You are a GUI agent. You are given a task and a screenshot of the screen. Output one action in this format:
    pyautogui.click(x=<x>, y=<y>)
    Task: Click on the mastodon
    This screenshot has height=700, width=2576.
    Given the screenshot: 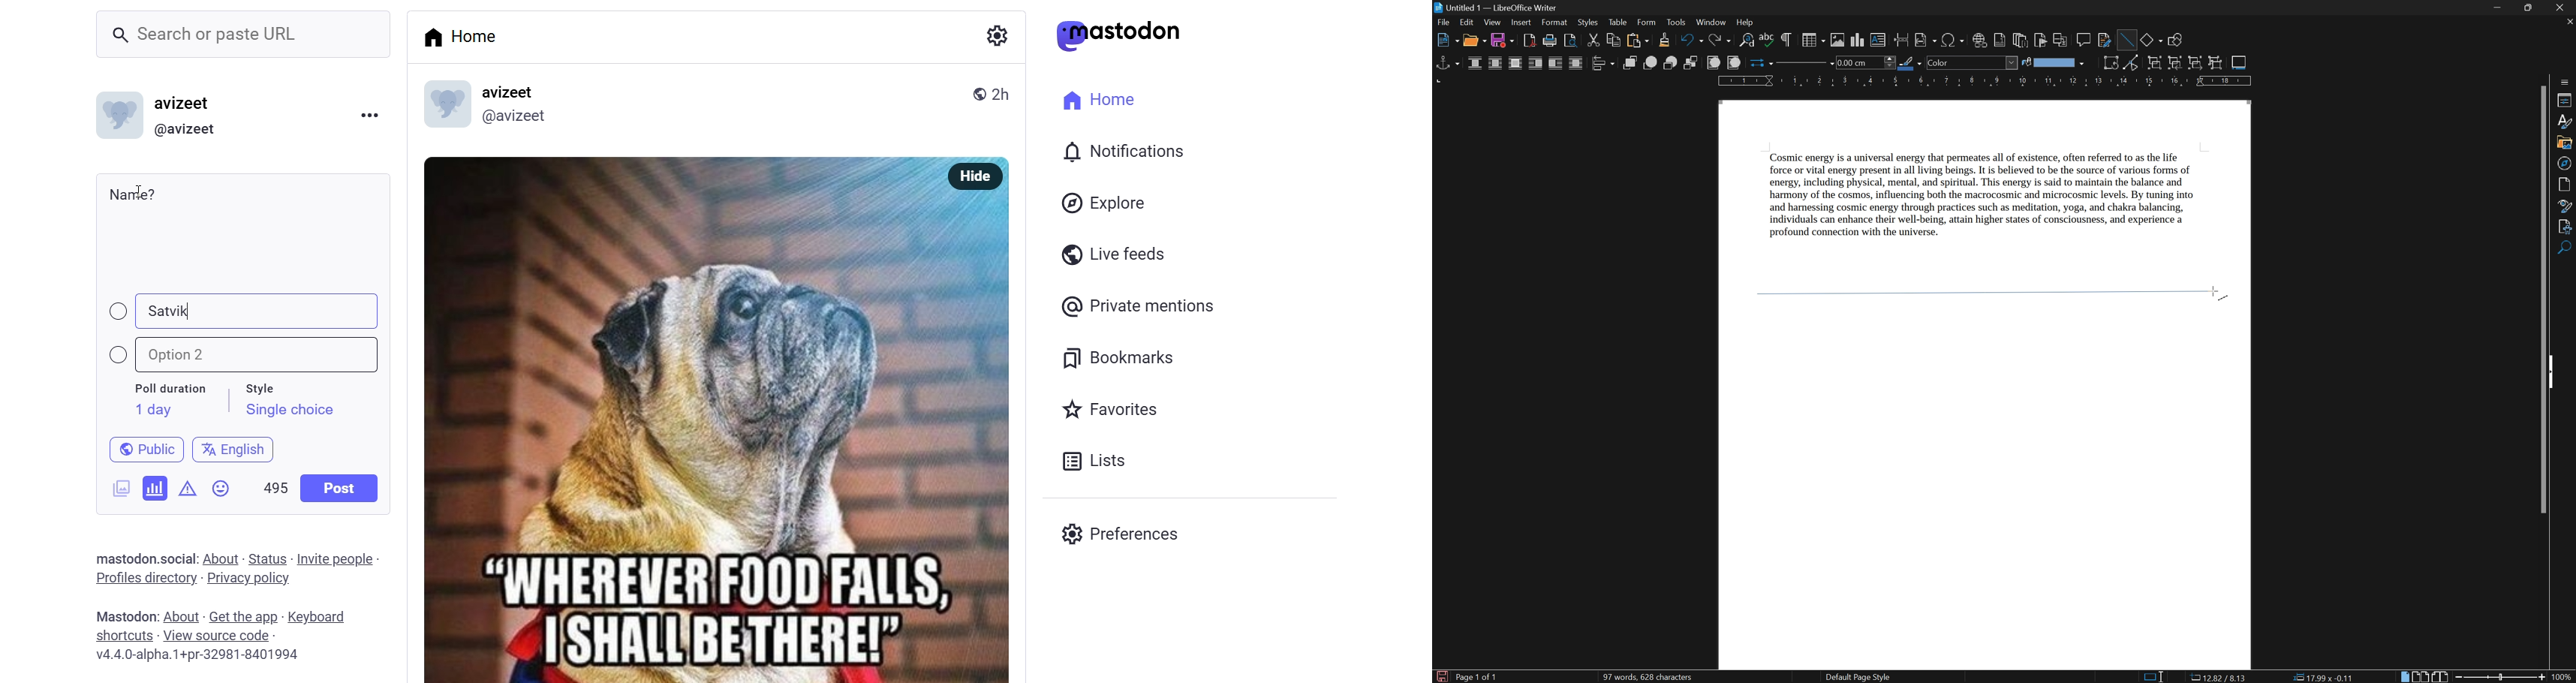 What is the action you would take?
    pyautogui.click(x=122, y=556)
    